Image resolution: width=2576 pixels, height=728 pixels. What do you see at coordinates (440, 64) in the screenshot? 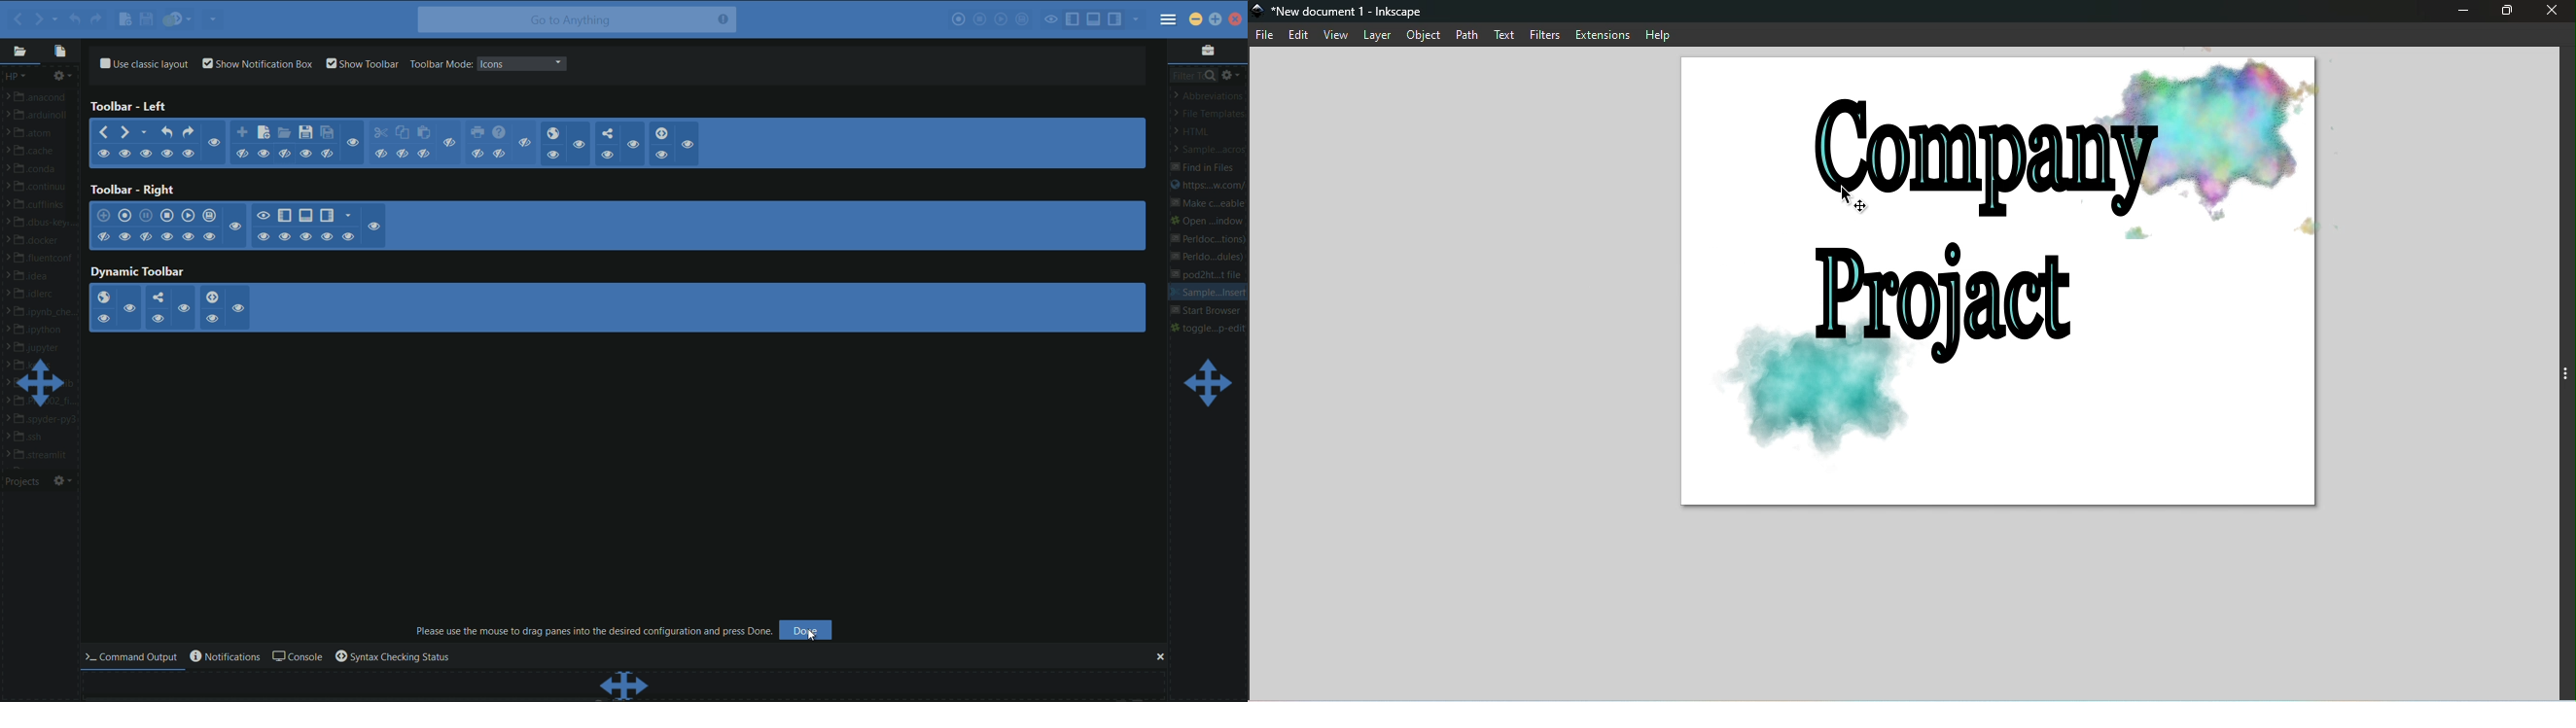
I see `toolbar mode` at bounding box center [440, 64].